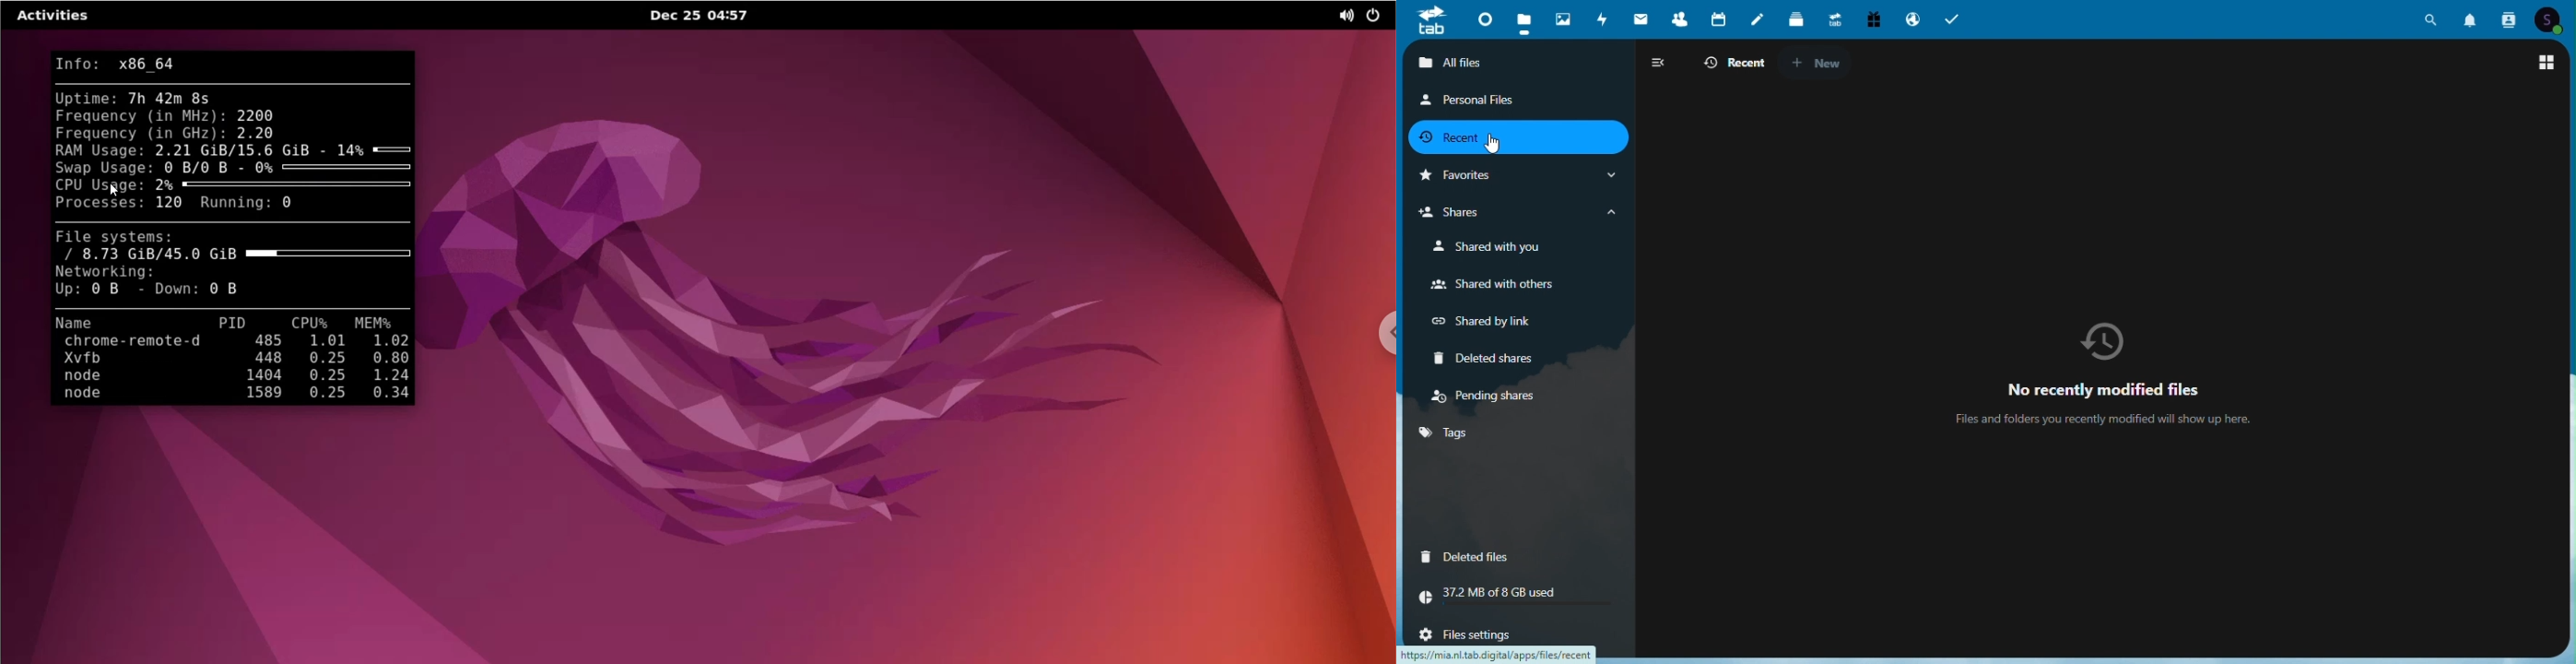 This screenshot has height=672, width=2576. Describe the element at coordinates (1488, 283) in the screenshot. I see `` at that location.